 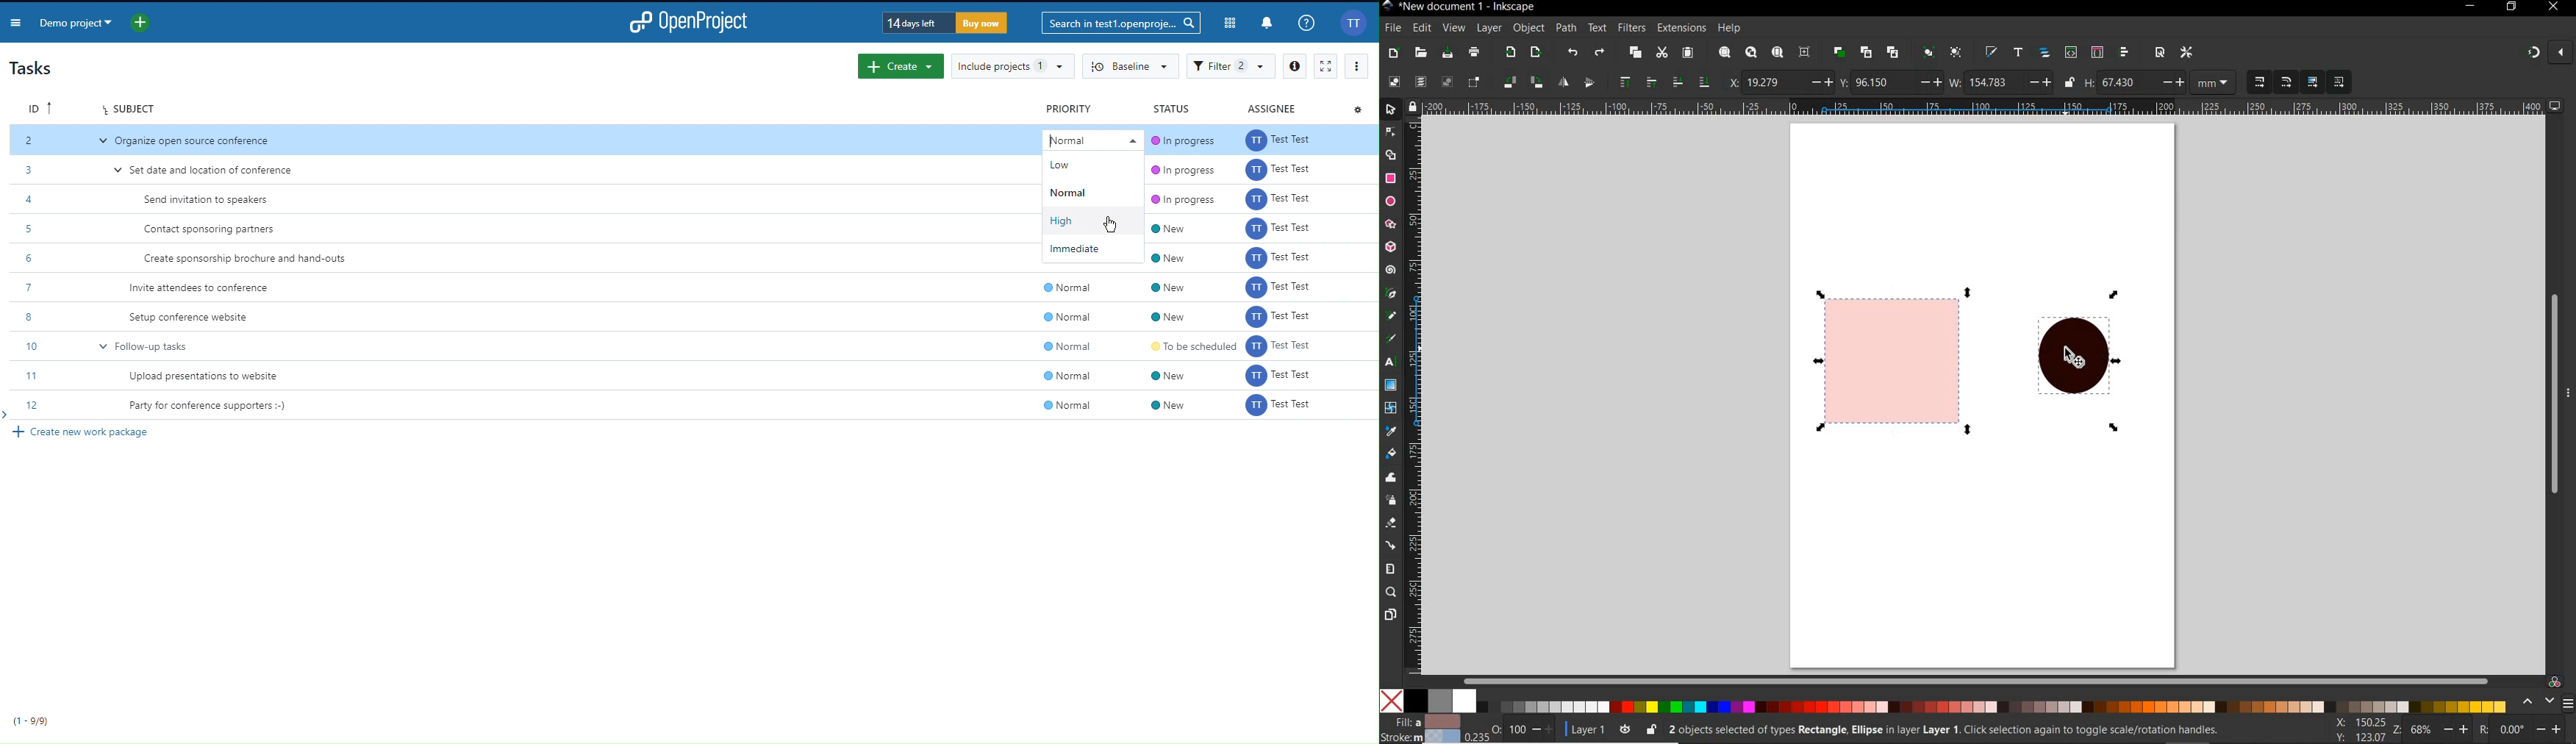 I want to click on rectangle tool, so click(x=1389, y=179).